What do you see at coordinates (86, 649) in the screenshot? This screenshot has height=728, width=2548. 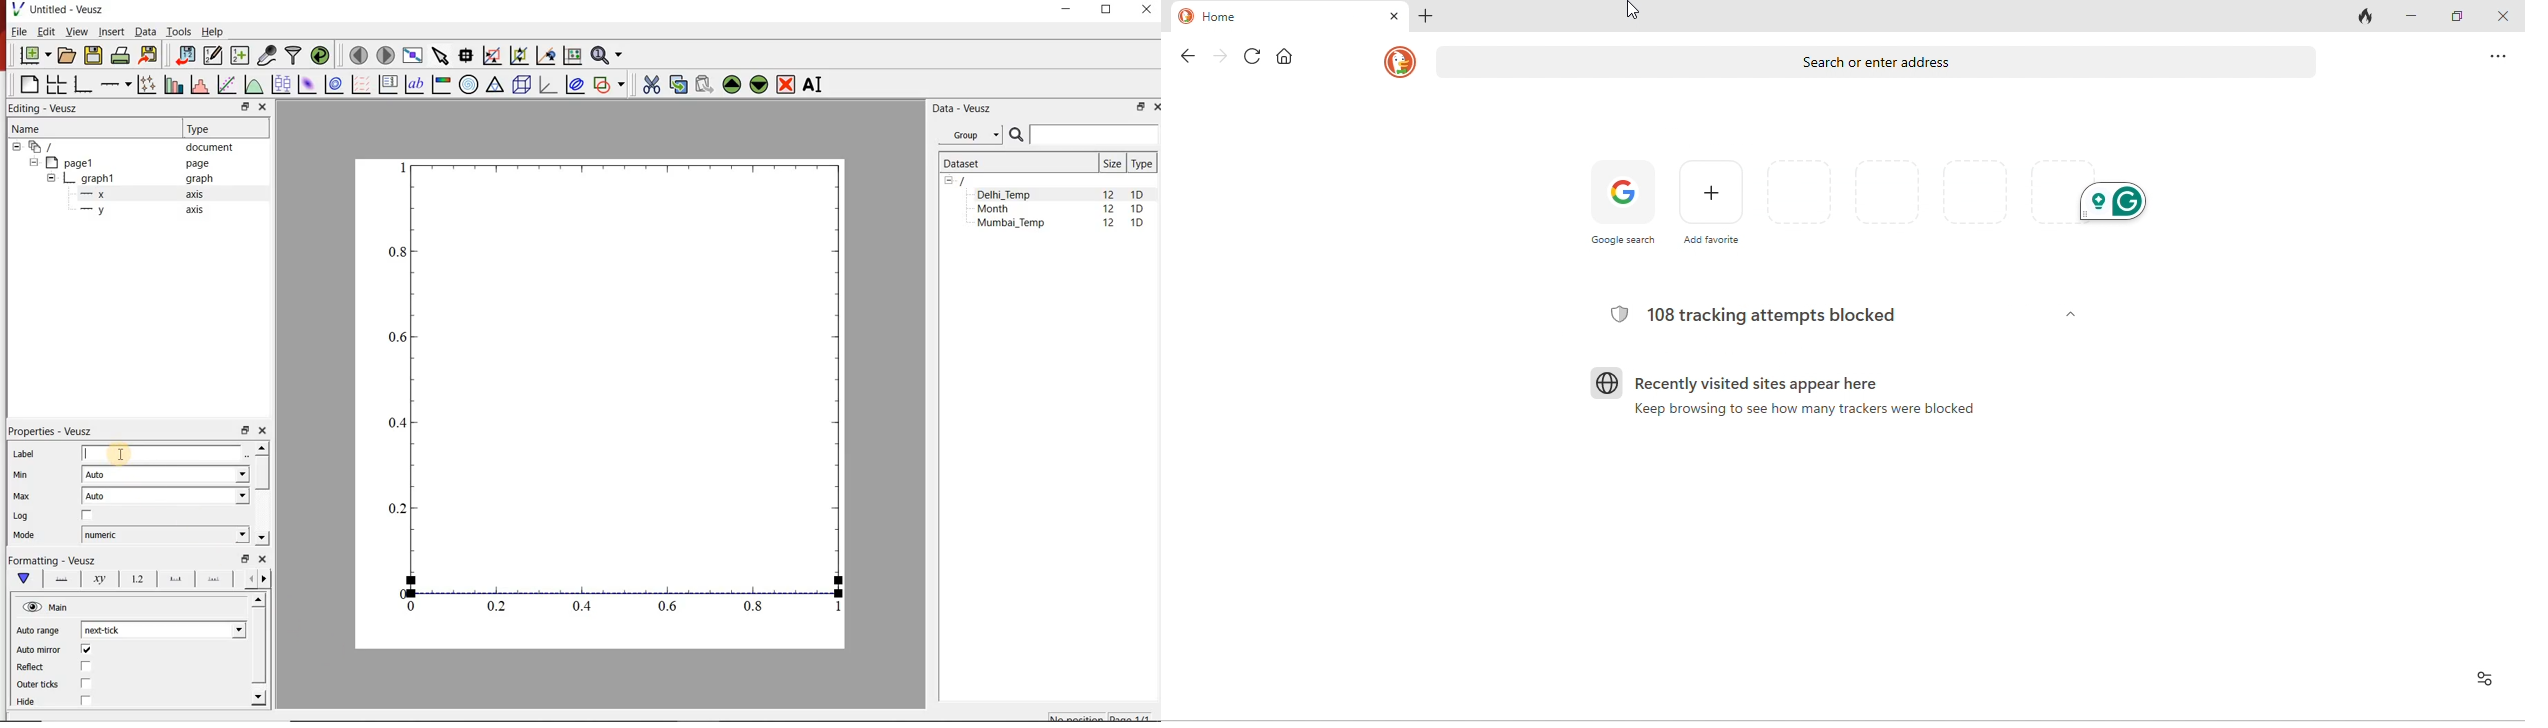 I see `check/uncheck` at bounding box center [86, 649].